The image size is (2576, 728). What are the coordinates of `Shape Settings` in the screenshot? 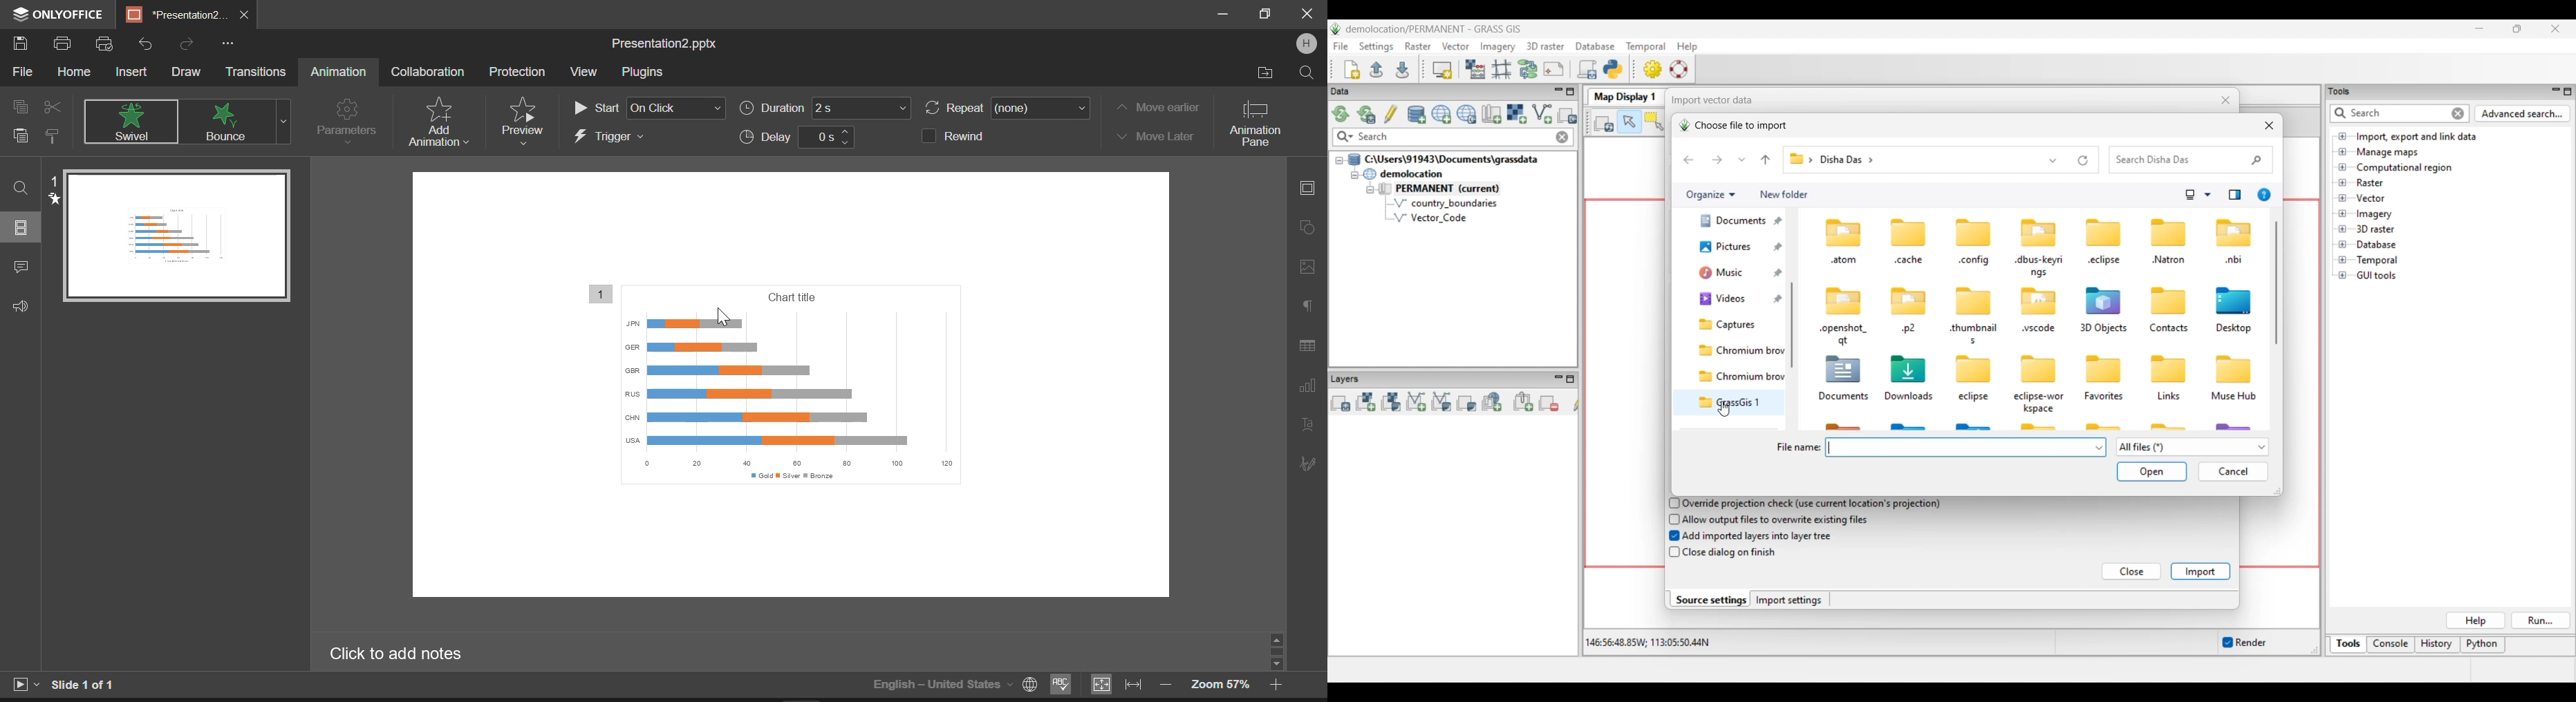 It's located at (1306, 226).